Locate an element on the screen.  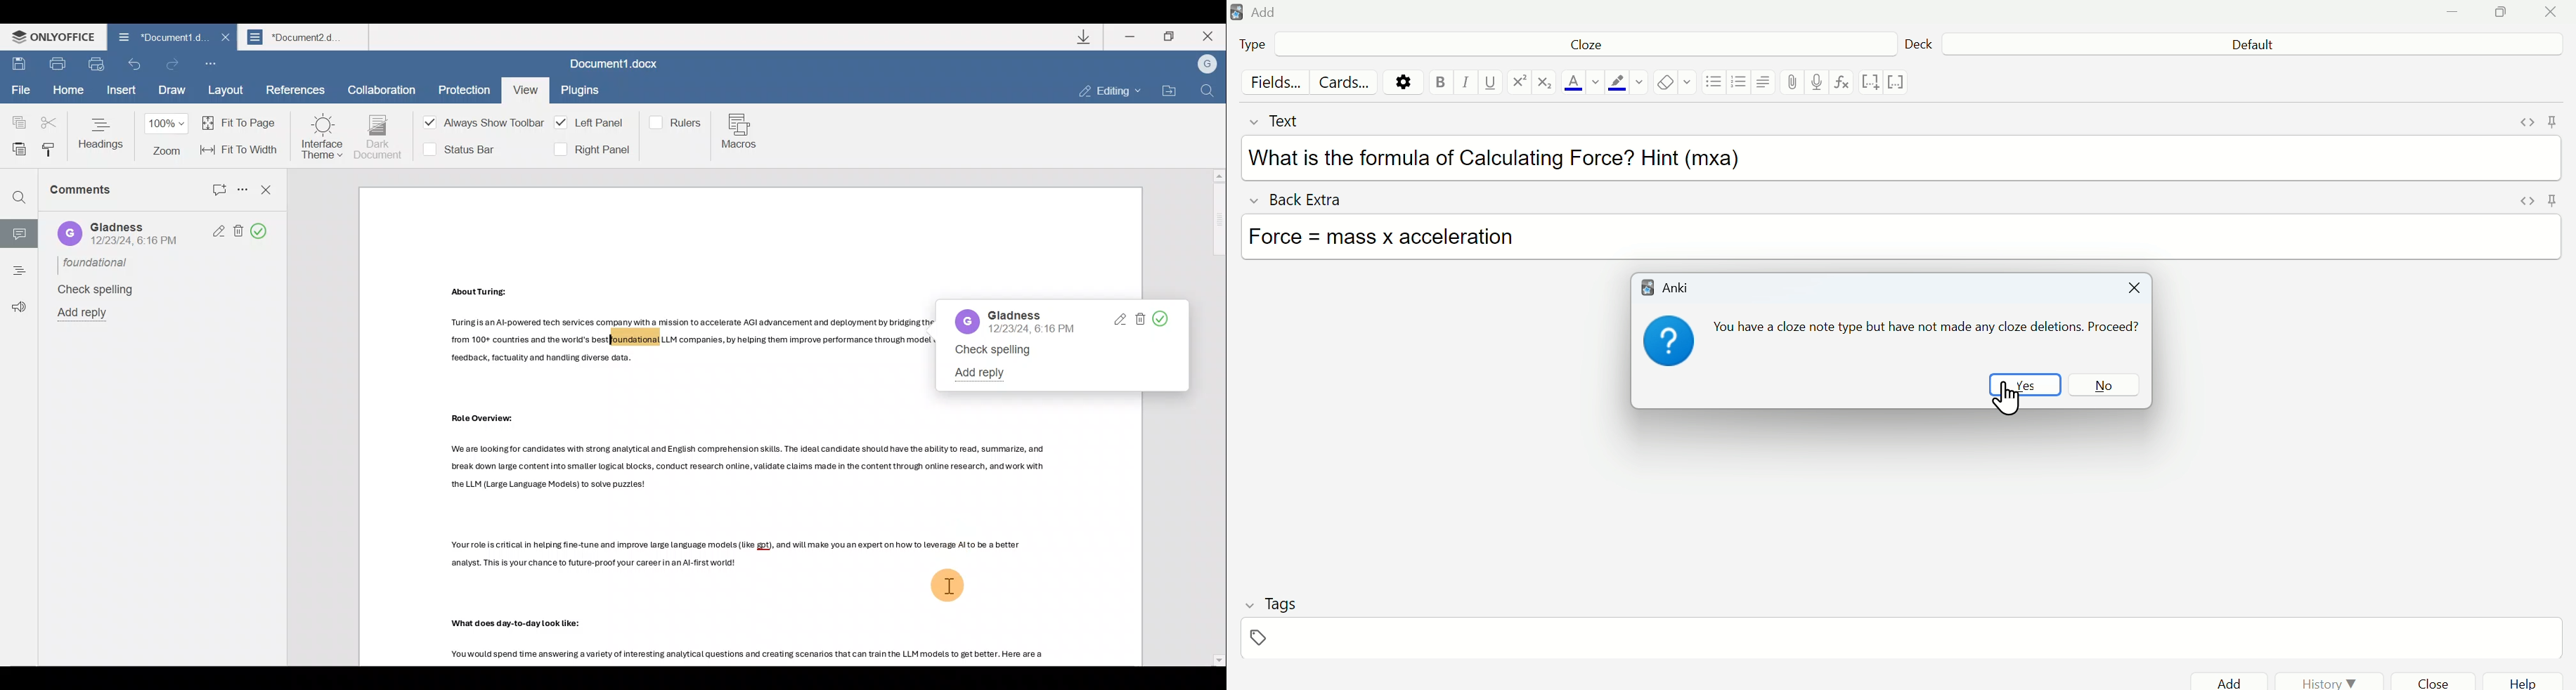
 is located at coordinates (748, 467).